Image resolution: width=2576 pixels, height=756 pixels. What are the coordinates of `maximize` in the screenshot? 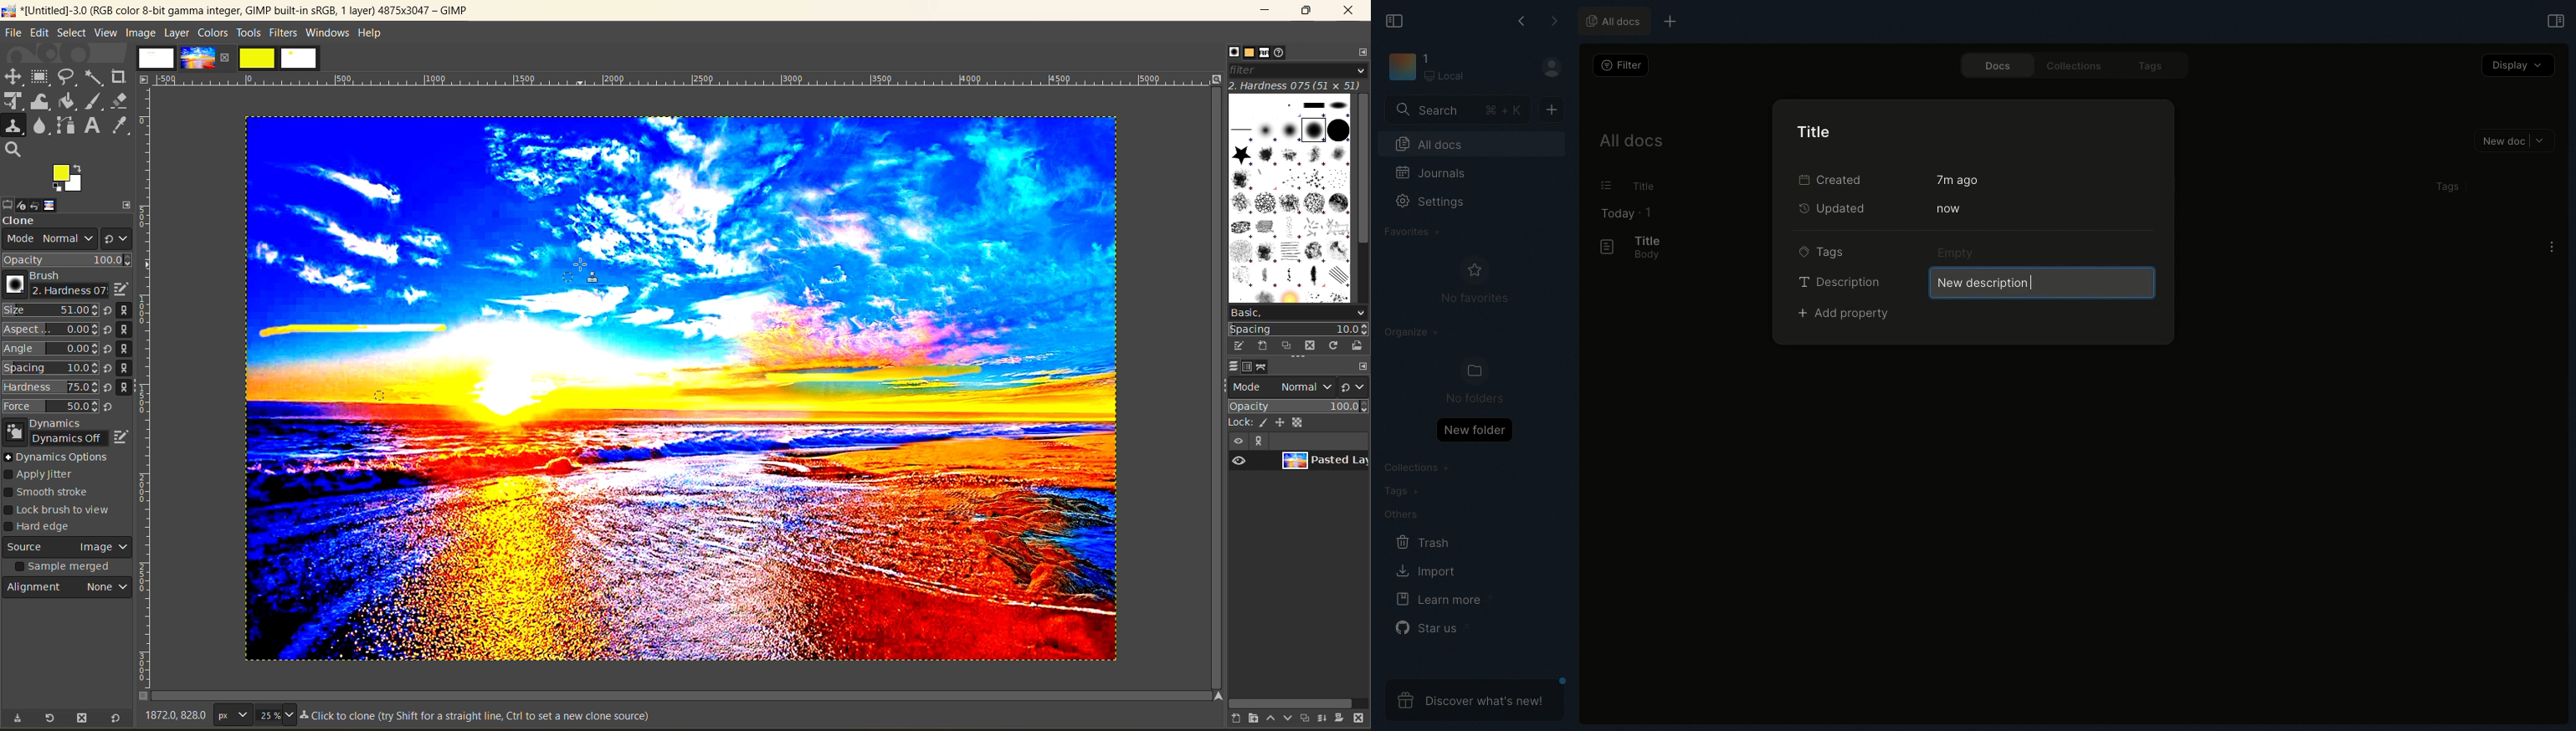 It's located at (1306, 11).